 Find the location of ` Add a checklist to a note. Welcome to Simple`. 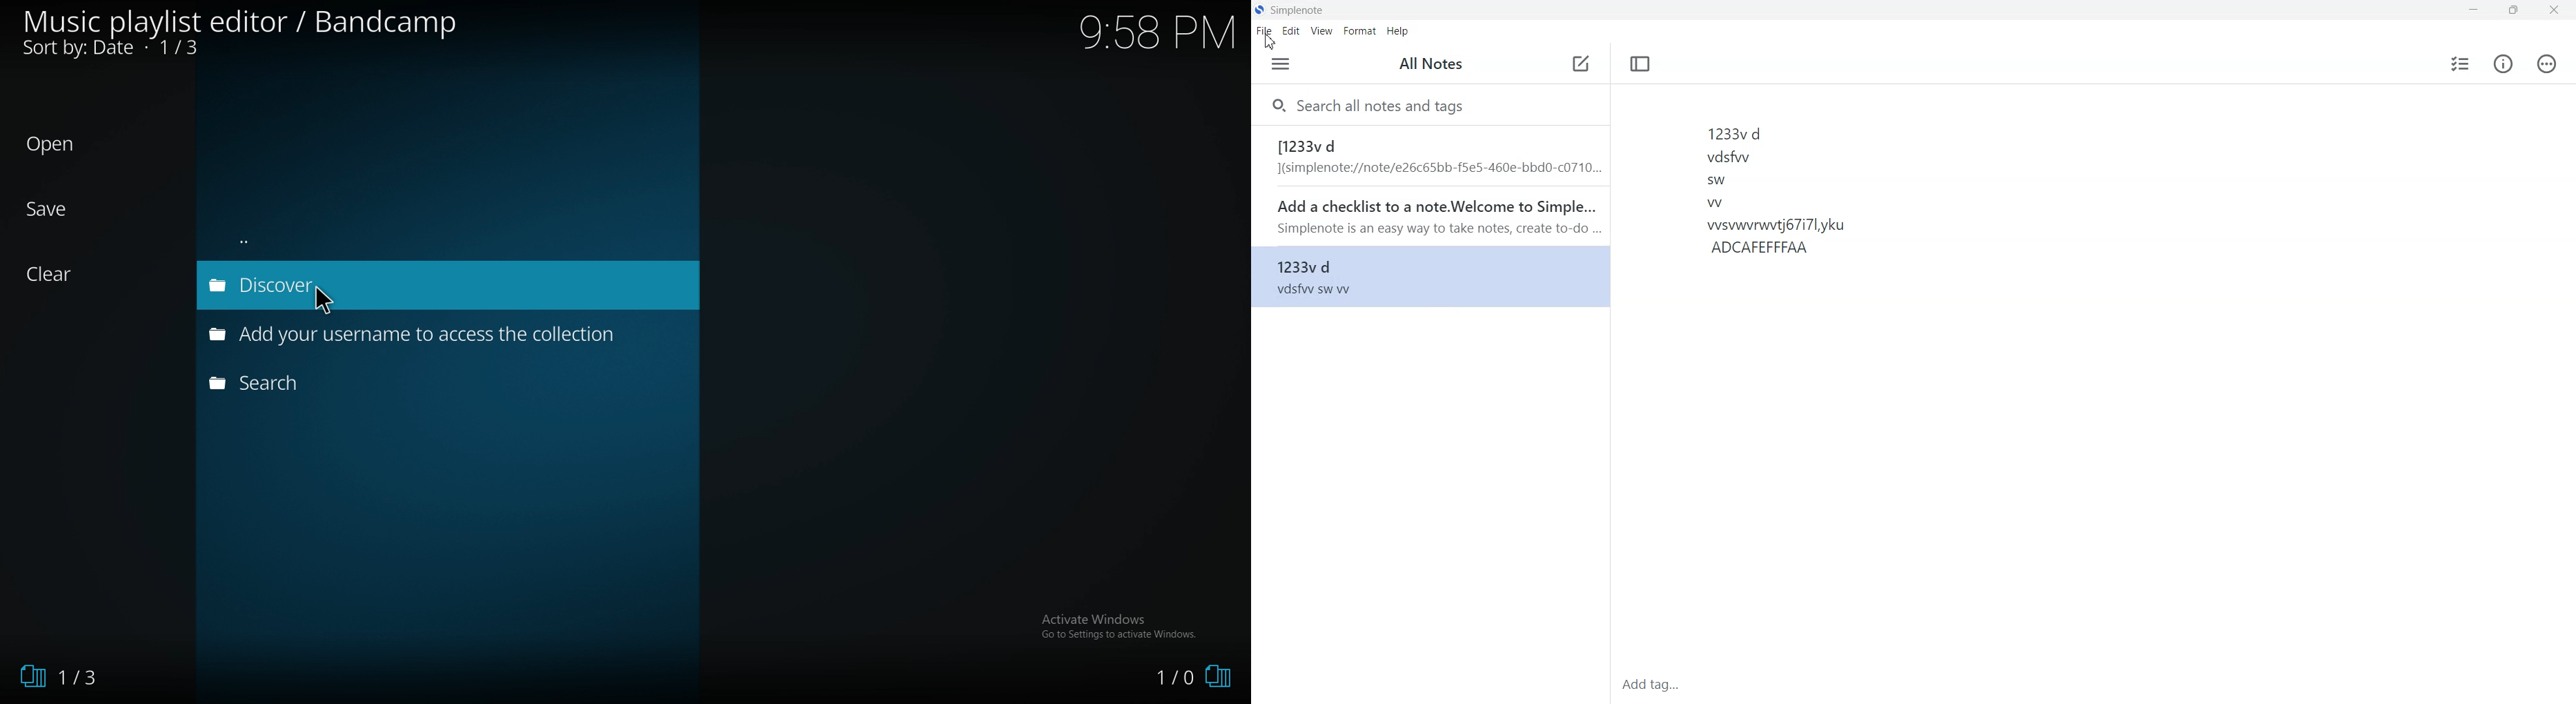

 Add a checklist to a note. Welcome to Simple is located at coordinates (1428, 217).